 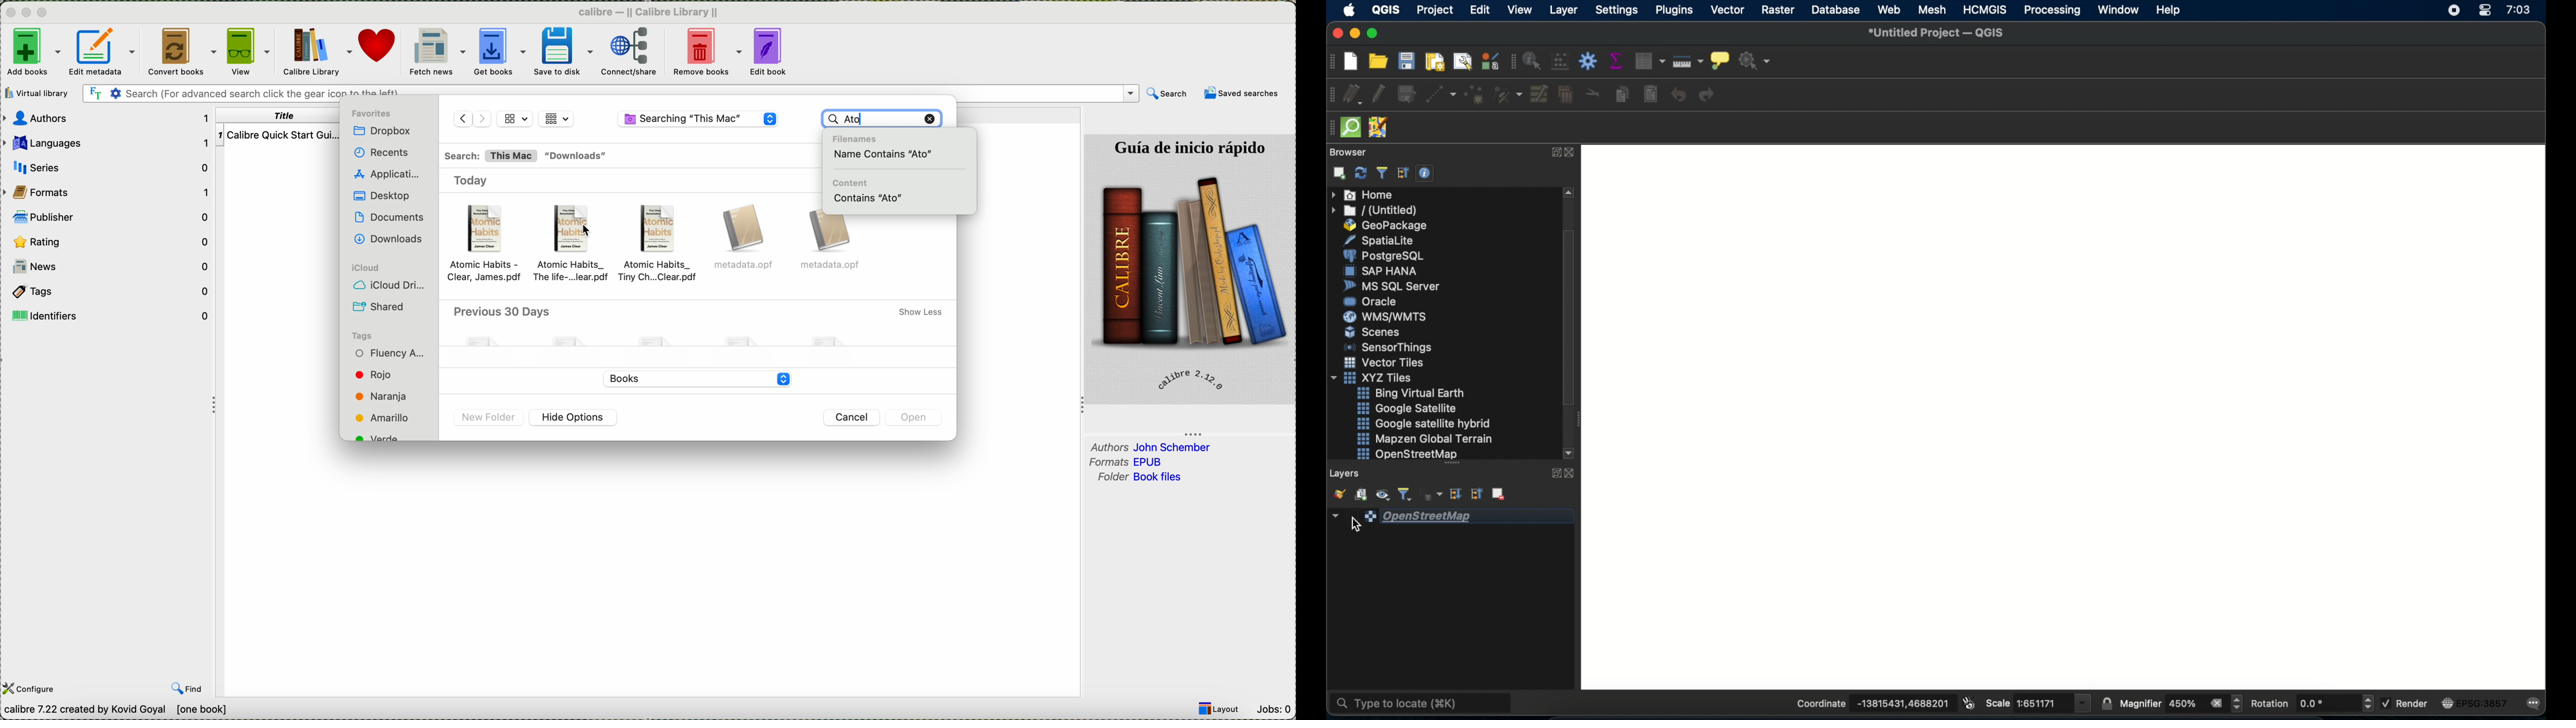 I want to click on documents, so click(x=389, y=216).